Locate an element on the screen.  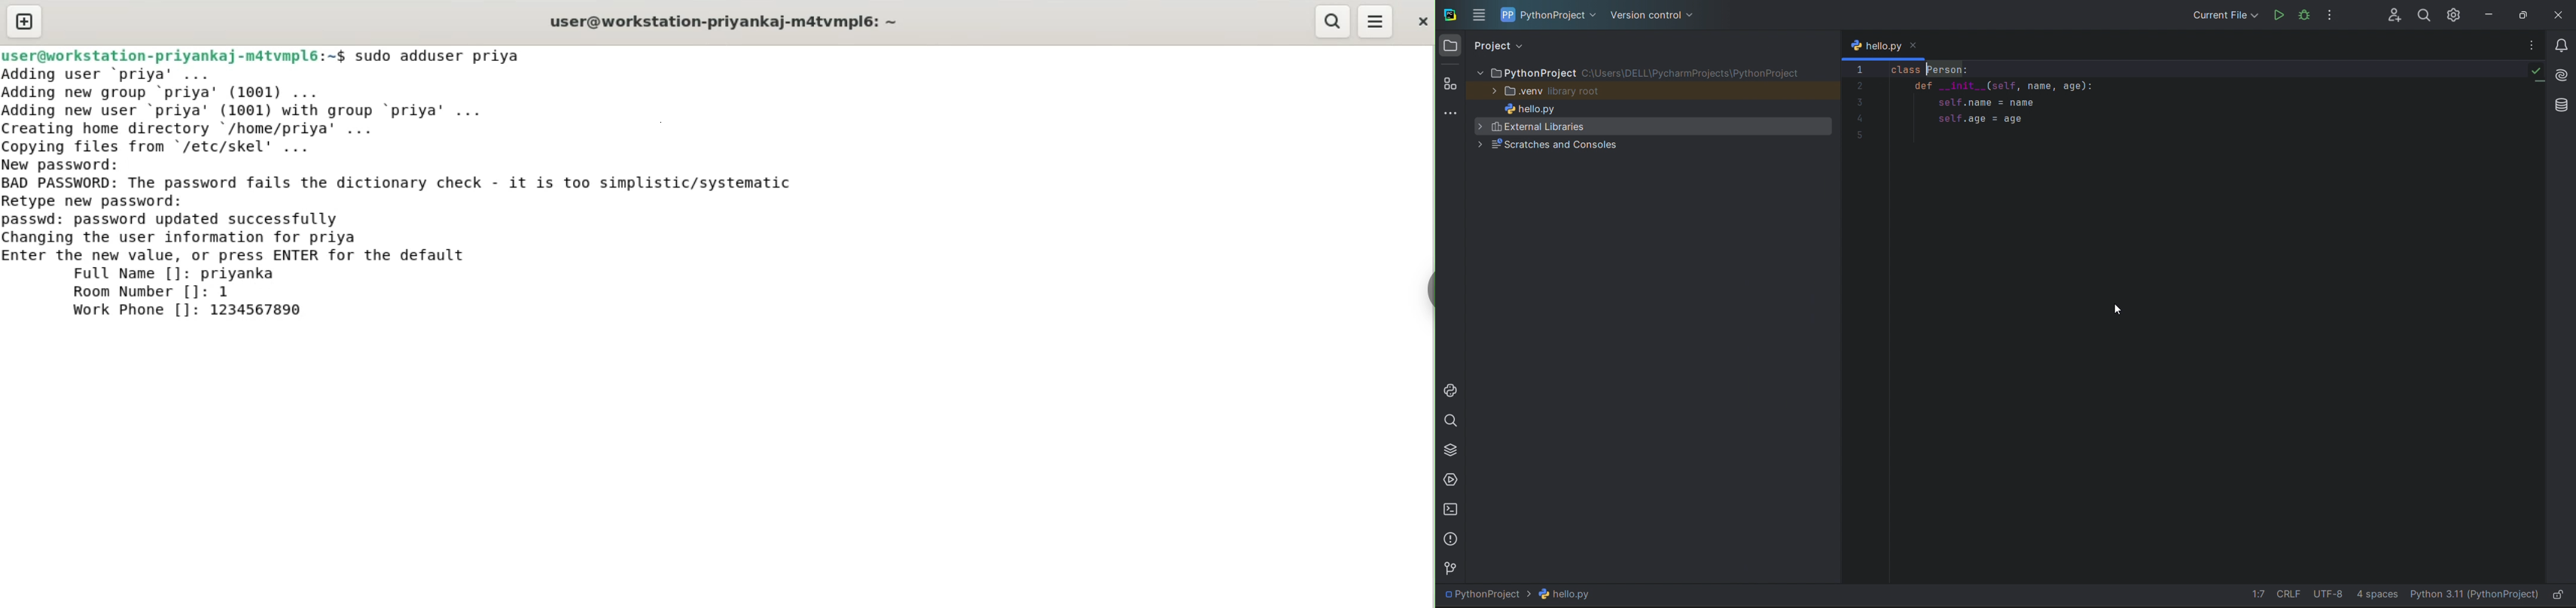
More is located at coordinates (2531, 46).